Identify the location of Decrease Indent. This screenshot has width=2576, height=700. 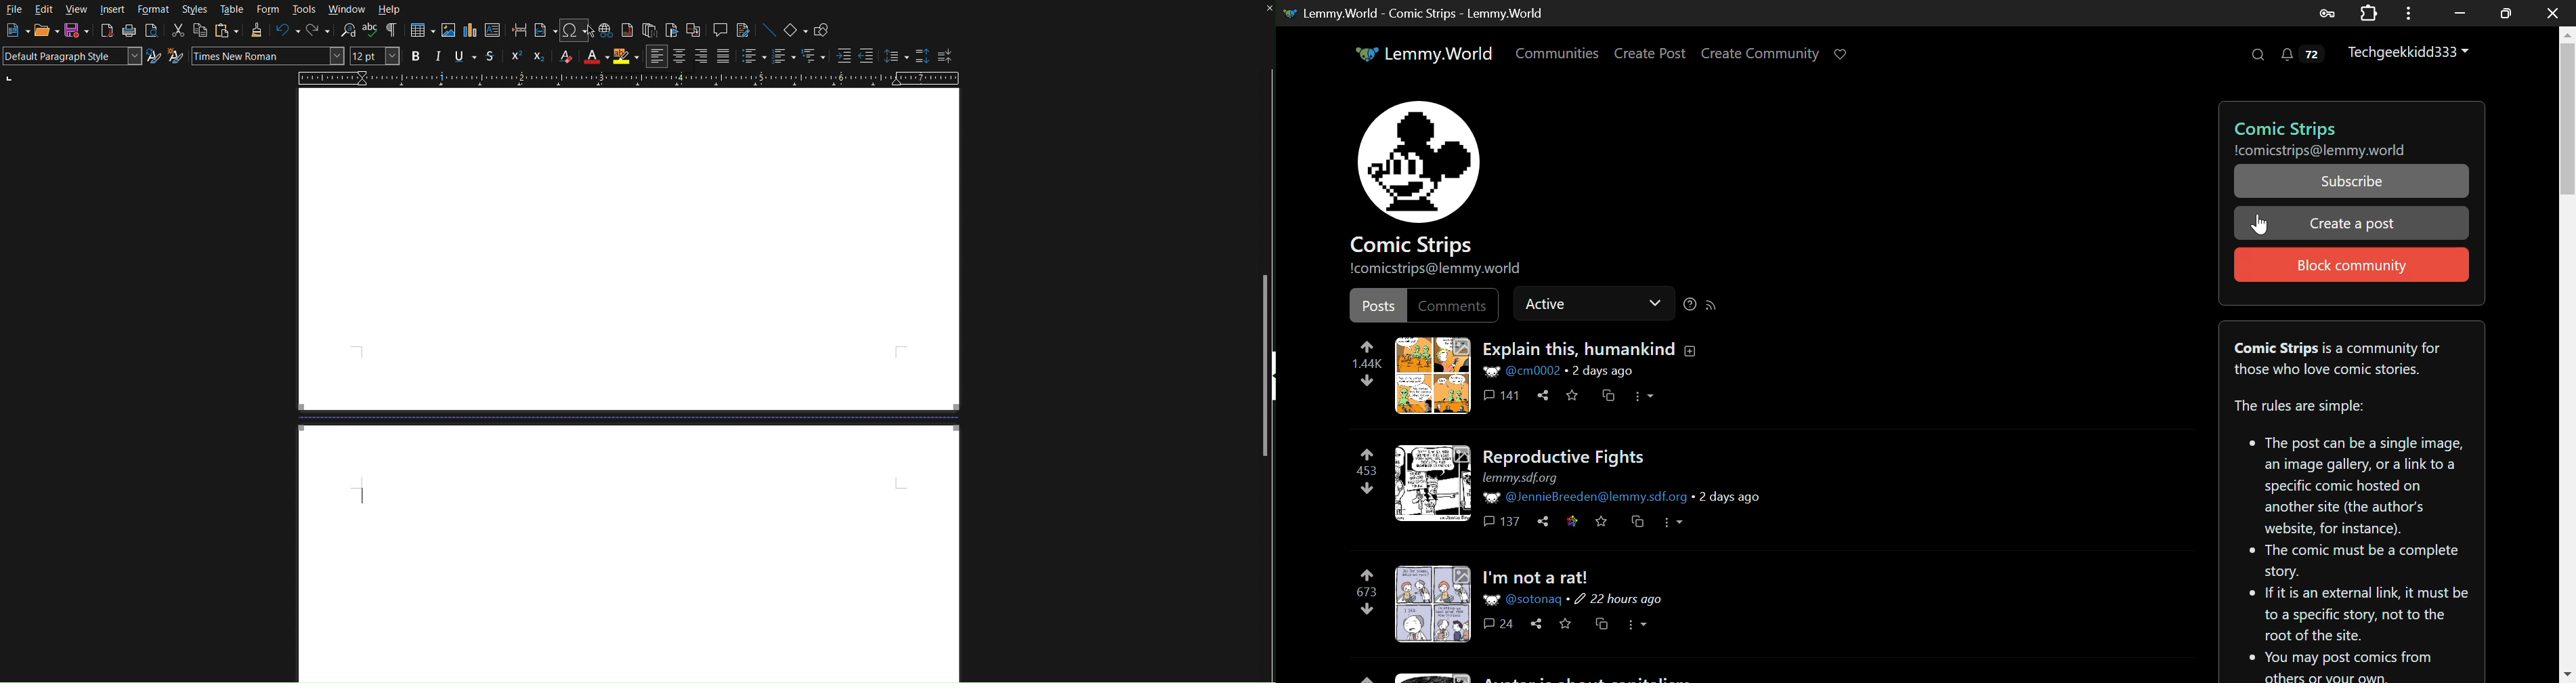
(866, 56).